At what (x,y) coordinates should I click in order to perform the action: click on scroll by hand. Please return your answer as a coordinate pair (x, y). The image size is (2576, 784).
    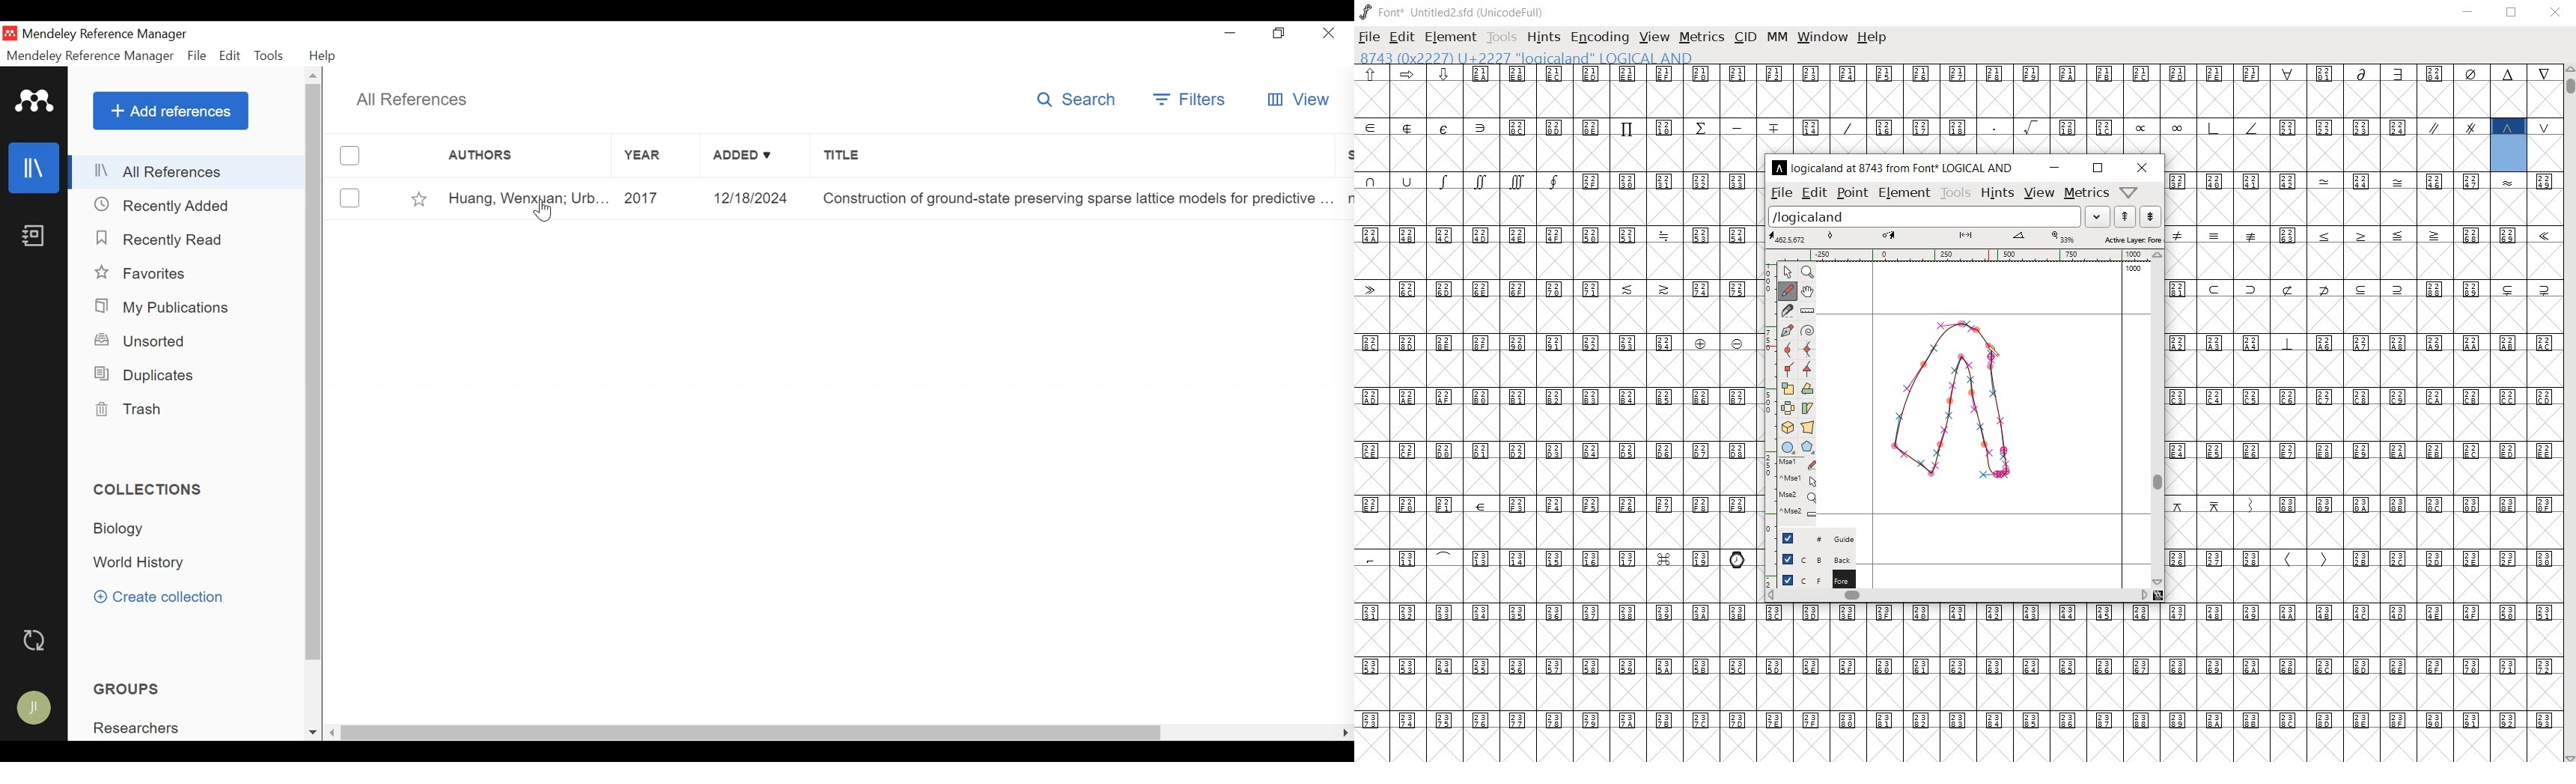
    Looking at the image, I should click on (1809, 290).